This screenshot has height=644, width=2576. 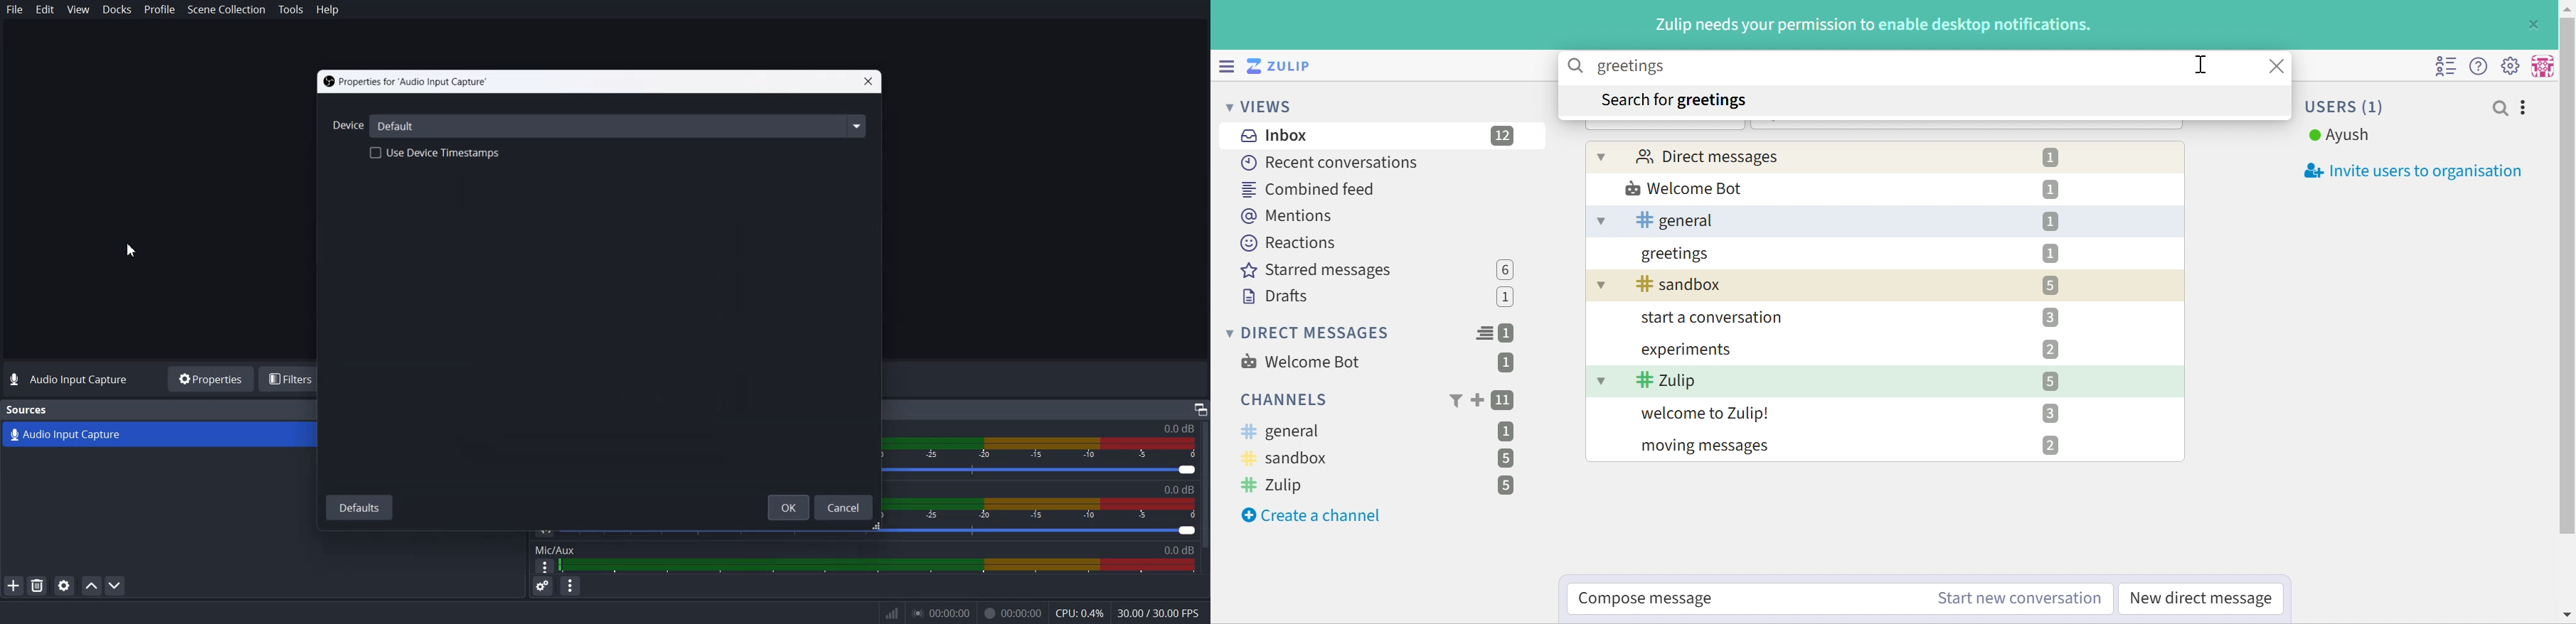 What do you see at coordinates (1225, 65) in the screenshot?
I see `Hide left sidebar` at bounding box center [1225, 65].